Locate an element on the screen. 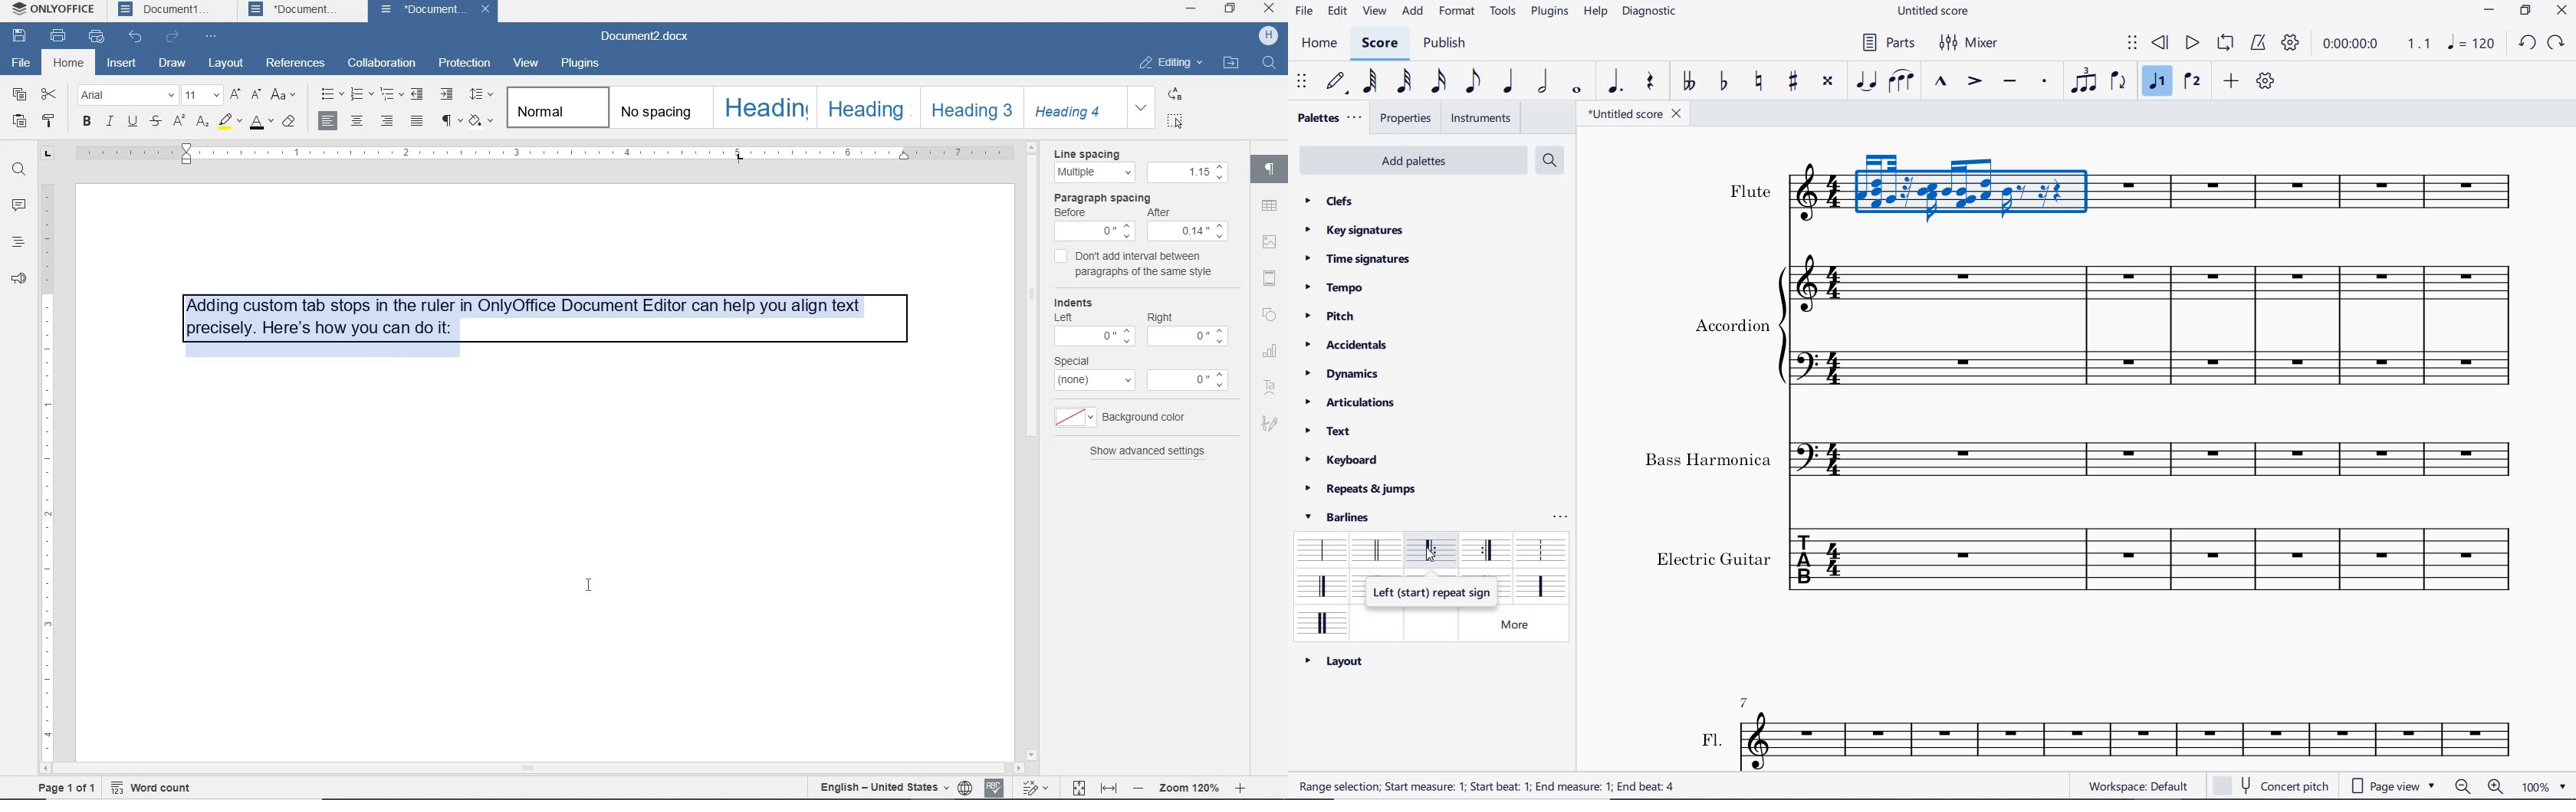 This screenshot has width=2576, height=812. open file location is located at coordinates (1231, 63).